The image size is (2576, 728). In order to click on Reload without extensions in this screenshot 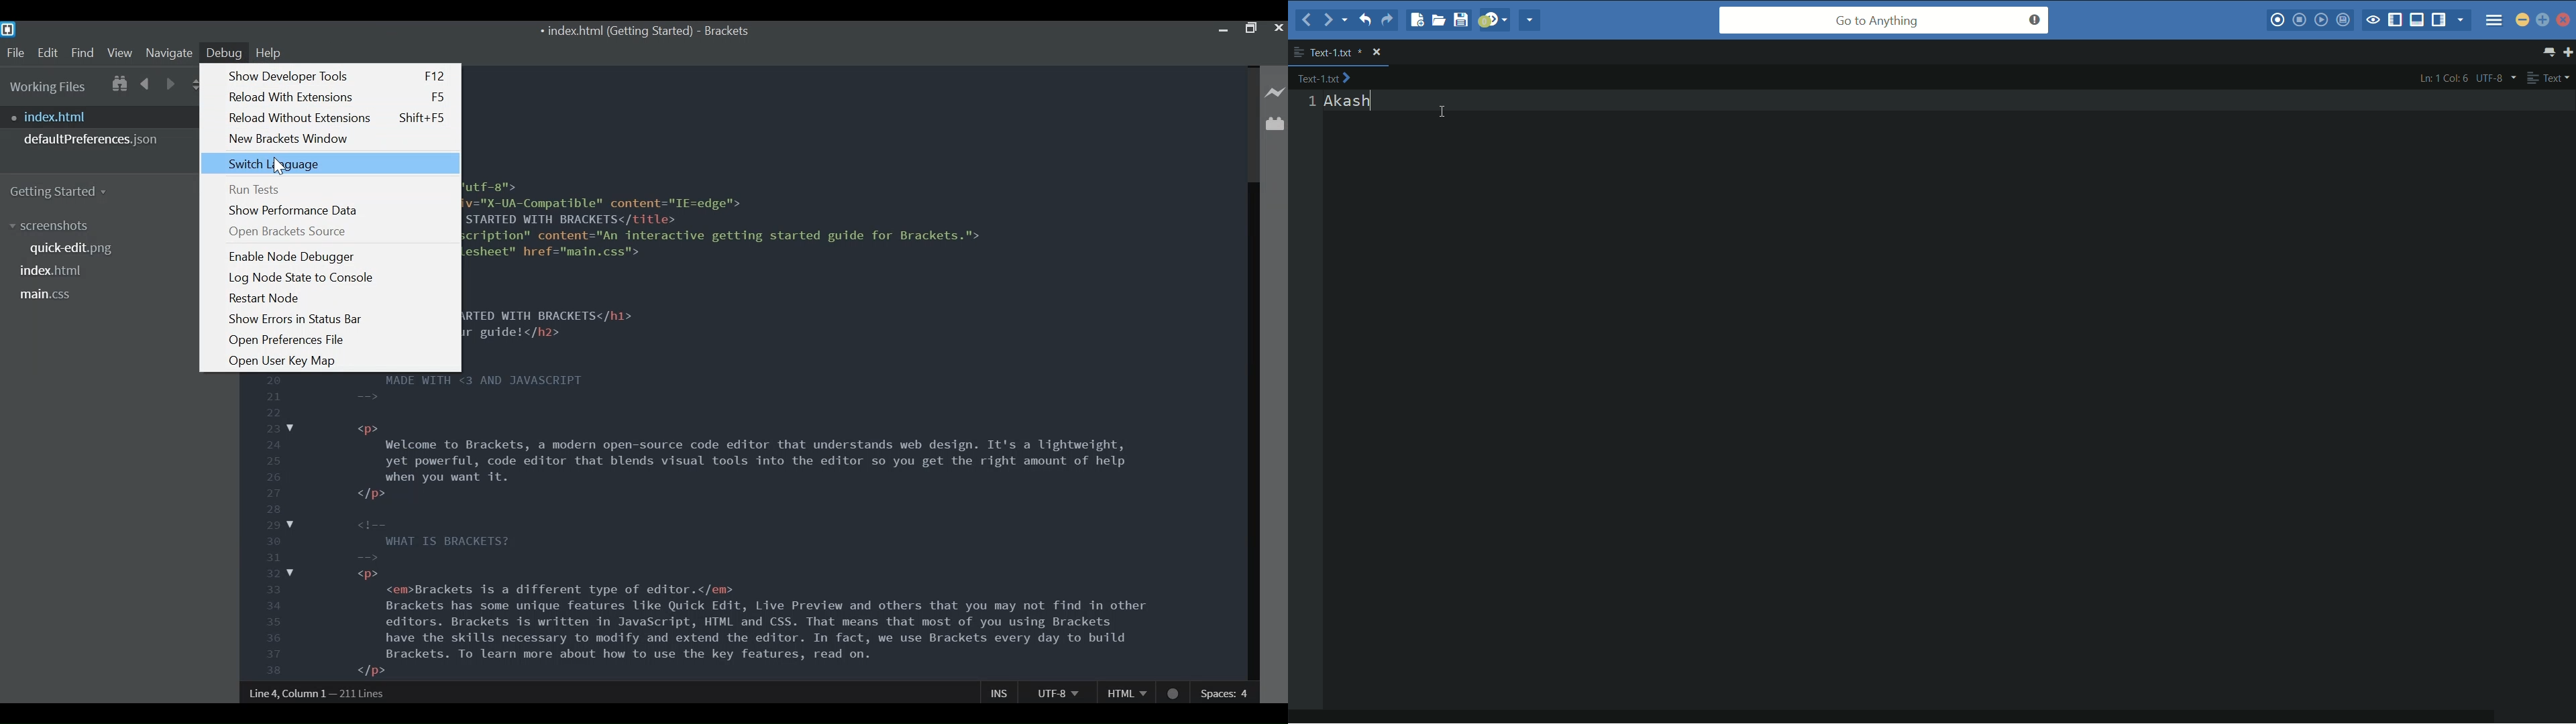, I will do `click(337, 119)`.